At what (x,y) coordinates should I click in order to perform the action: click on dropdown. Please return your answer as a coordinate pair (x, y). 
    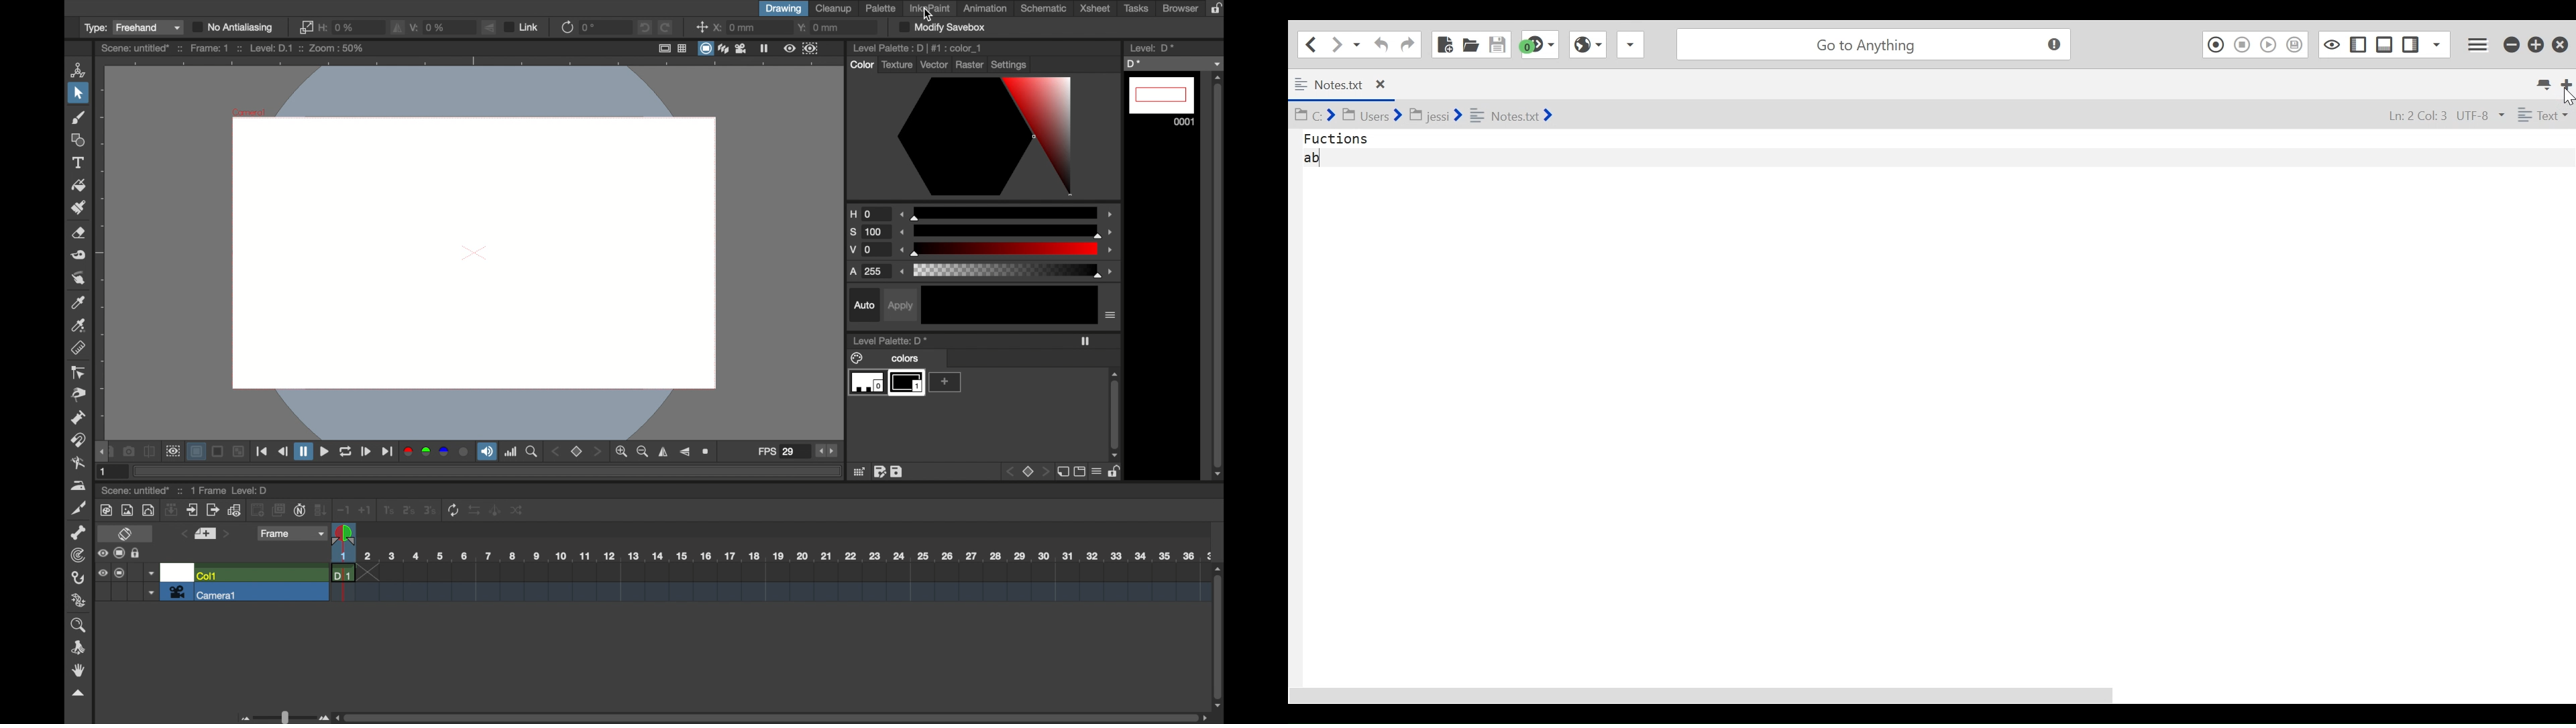
    Looking at the image, I should click on (150, 593).